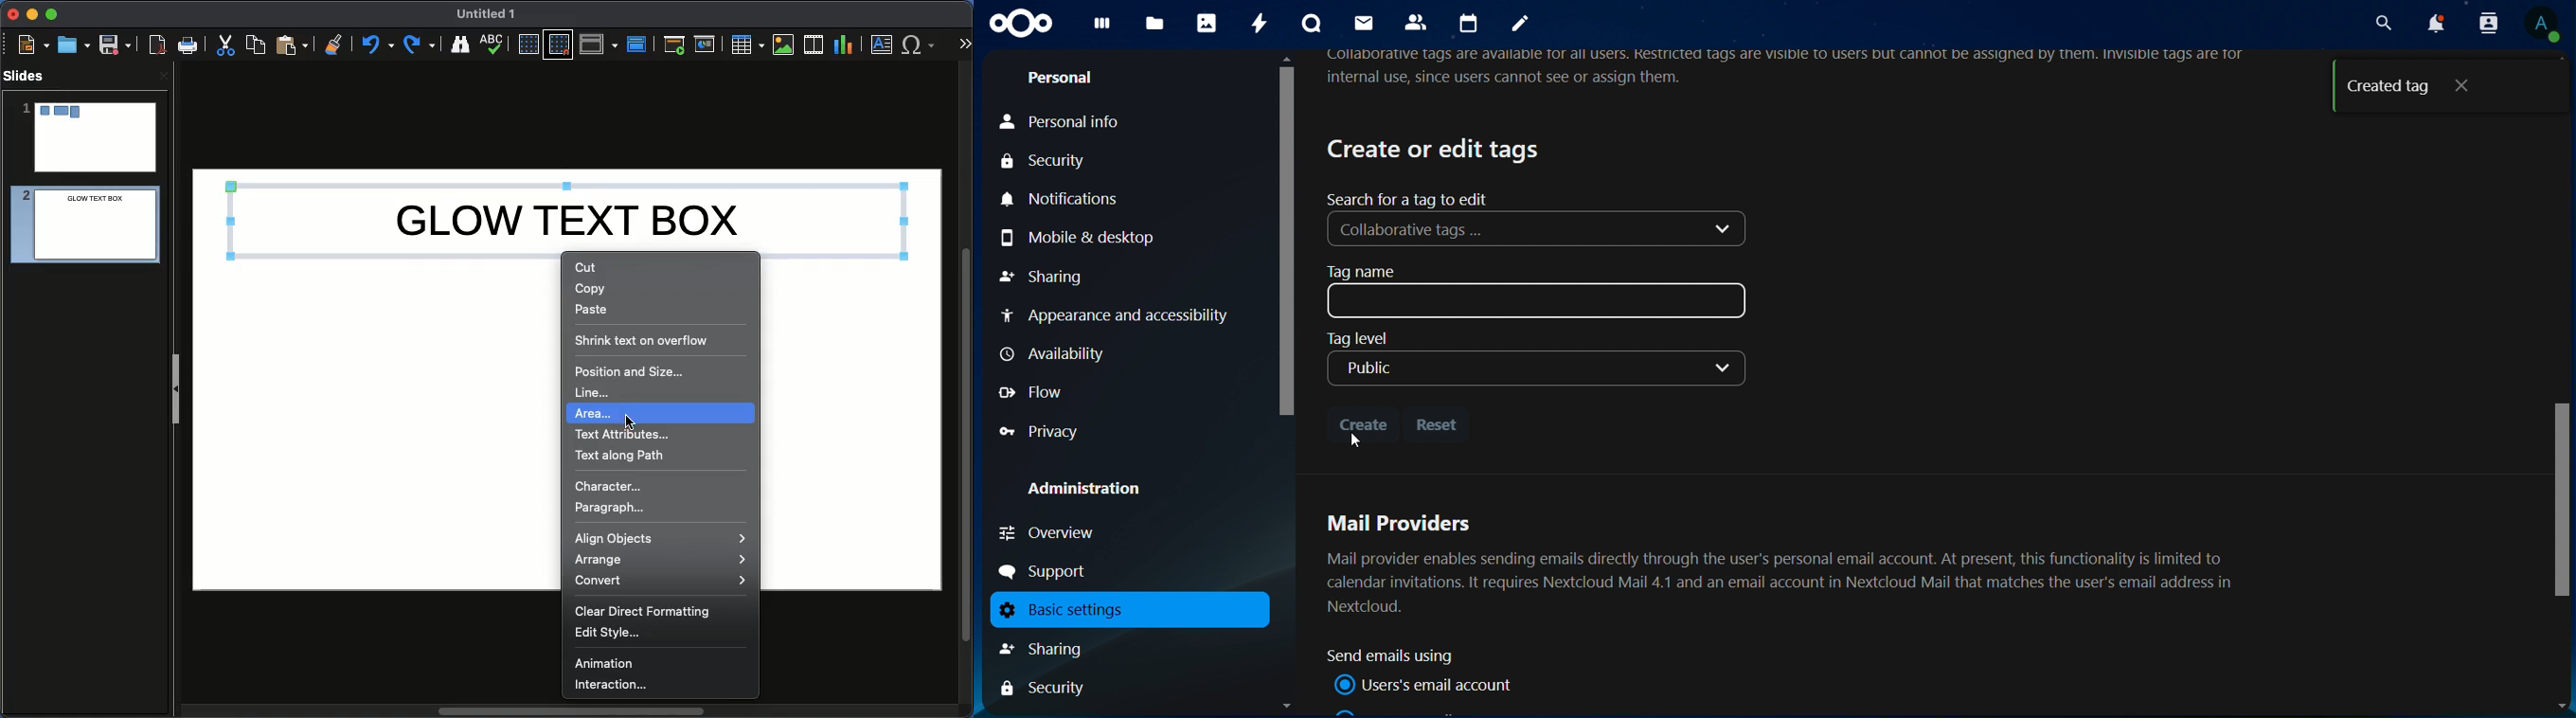 The height and width of the screenshot is (728, 2576). What do you see at coordinates (29, 76) in the screenshot?
I see `Slides` at bounding box center [29, 76].